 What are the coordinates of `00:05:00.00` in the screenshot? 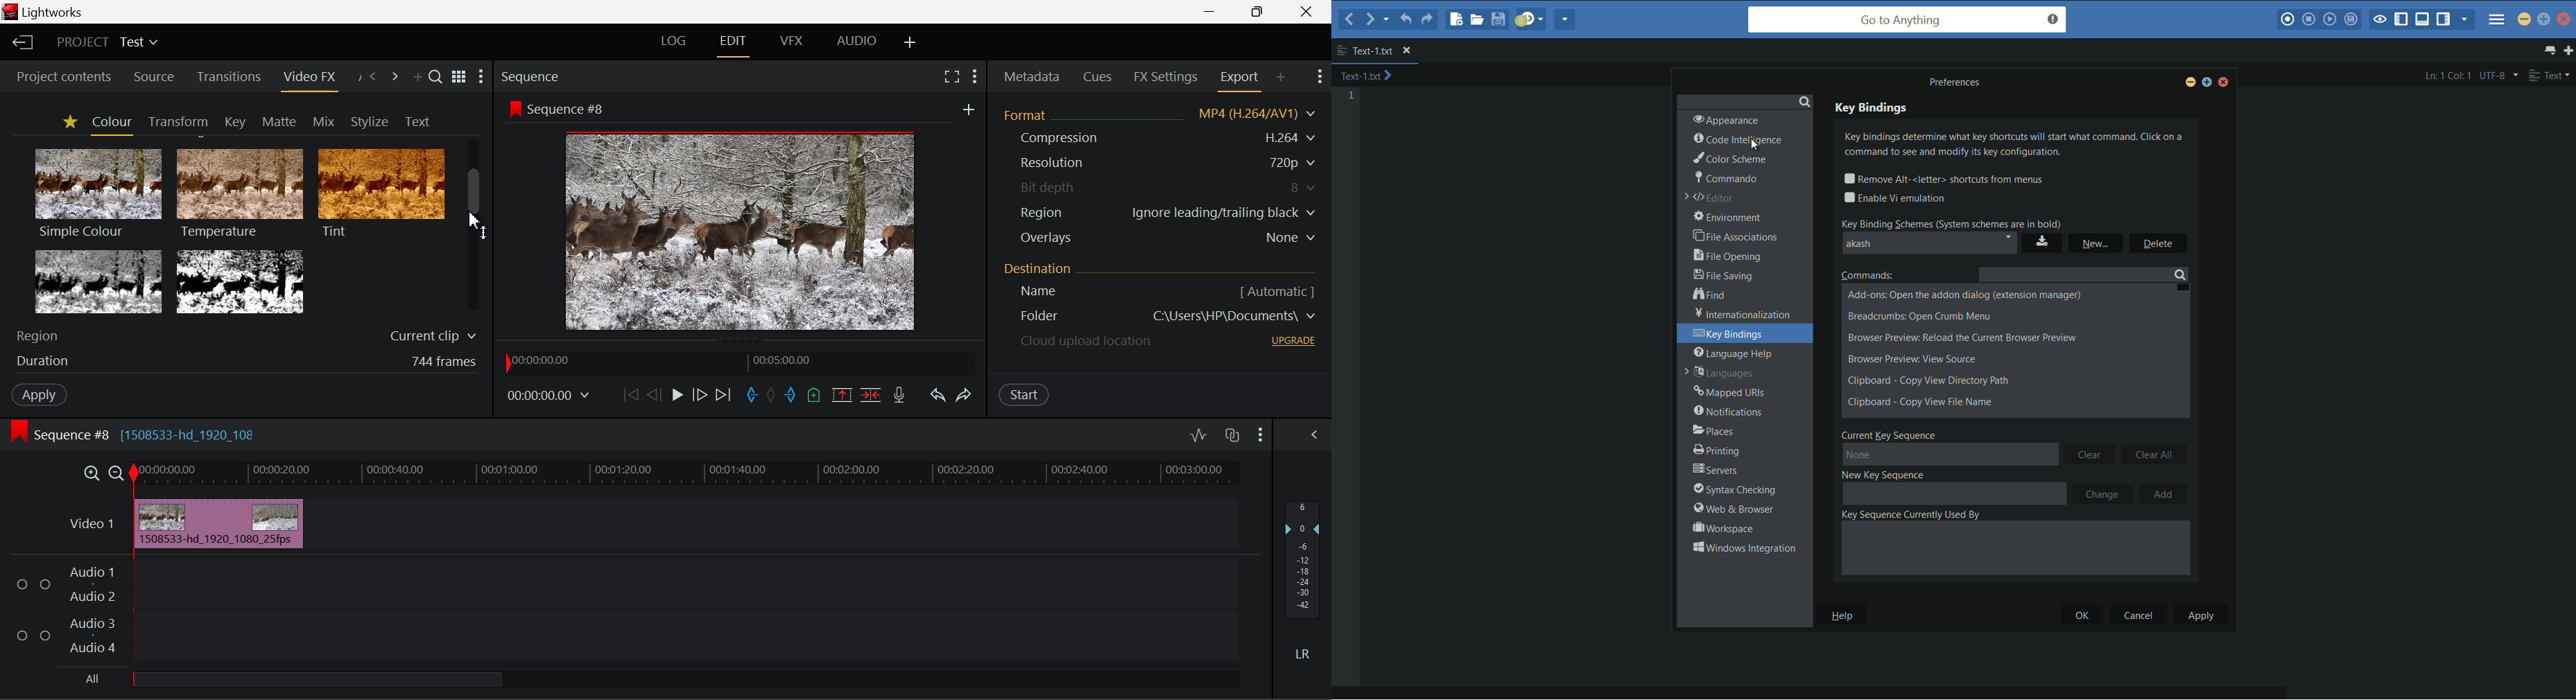 It's located at (784, 360).